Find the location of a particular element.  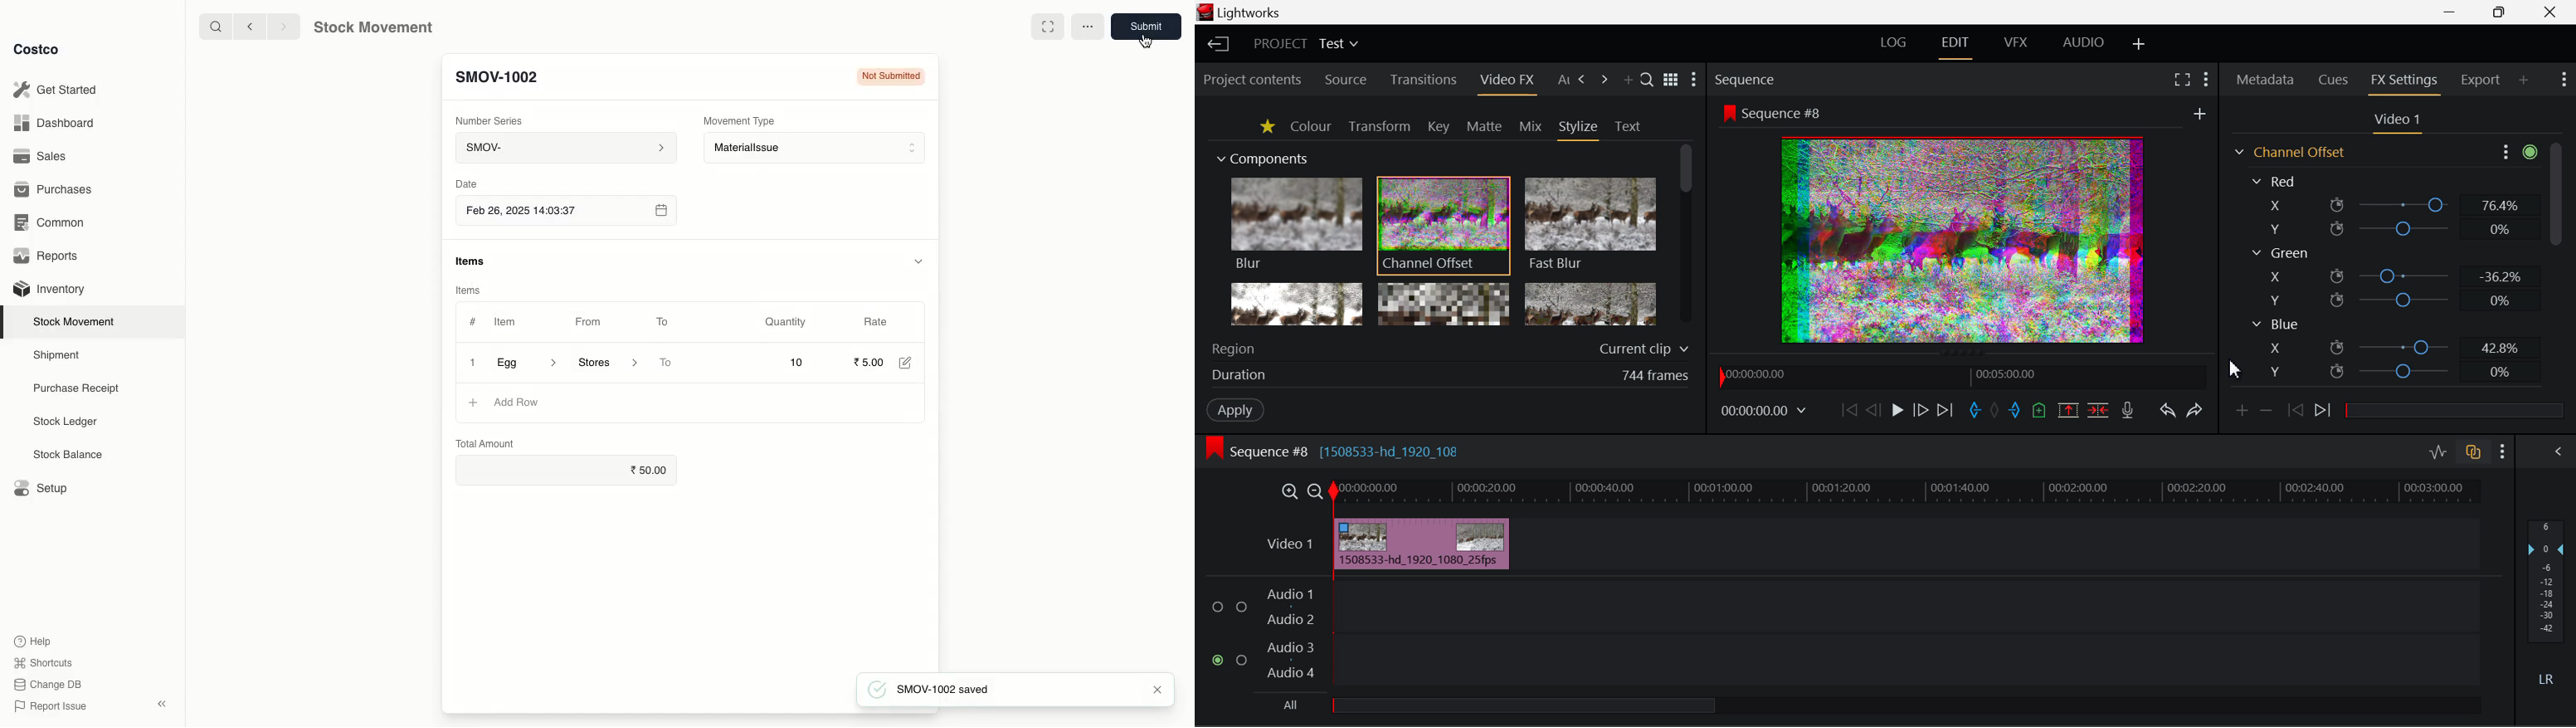

cursor is located at coordinates (1146, 41).